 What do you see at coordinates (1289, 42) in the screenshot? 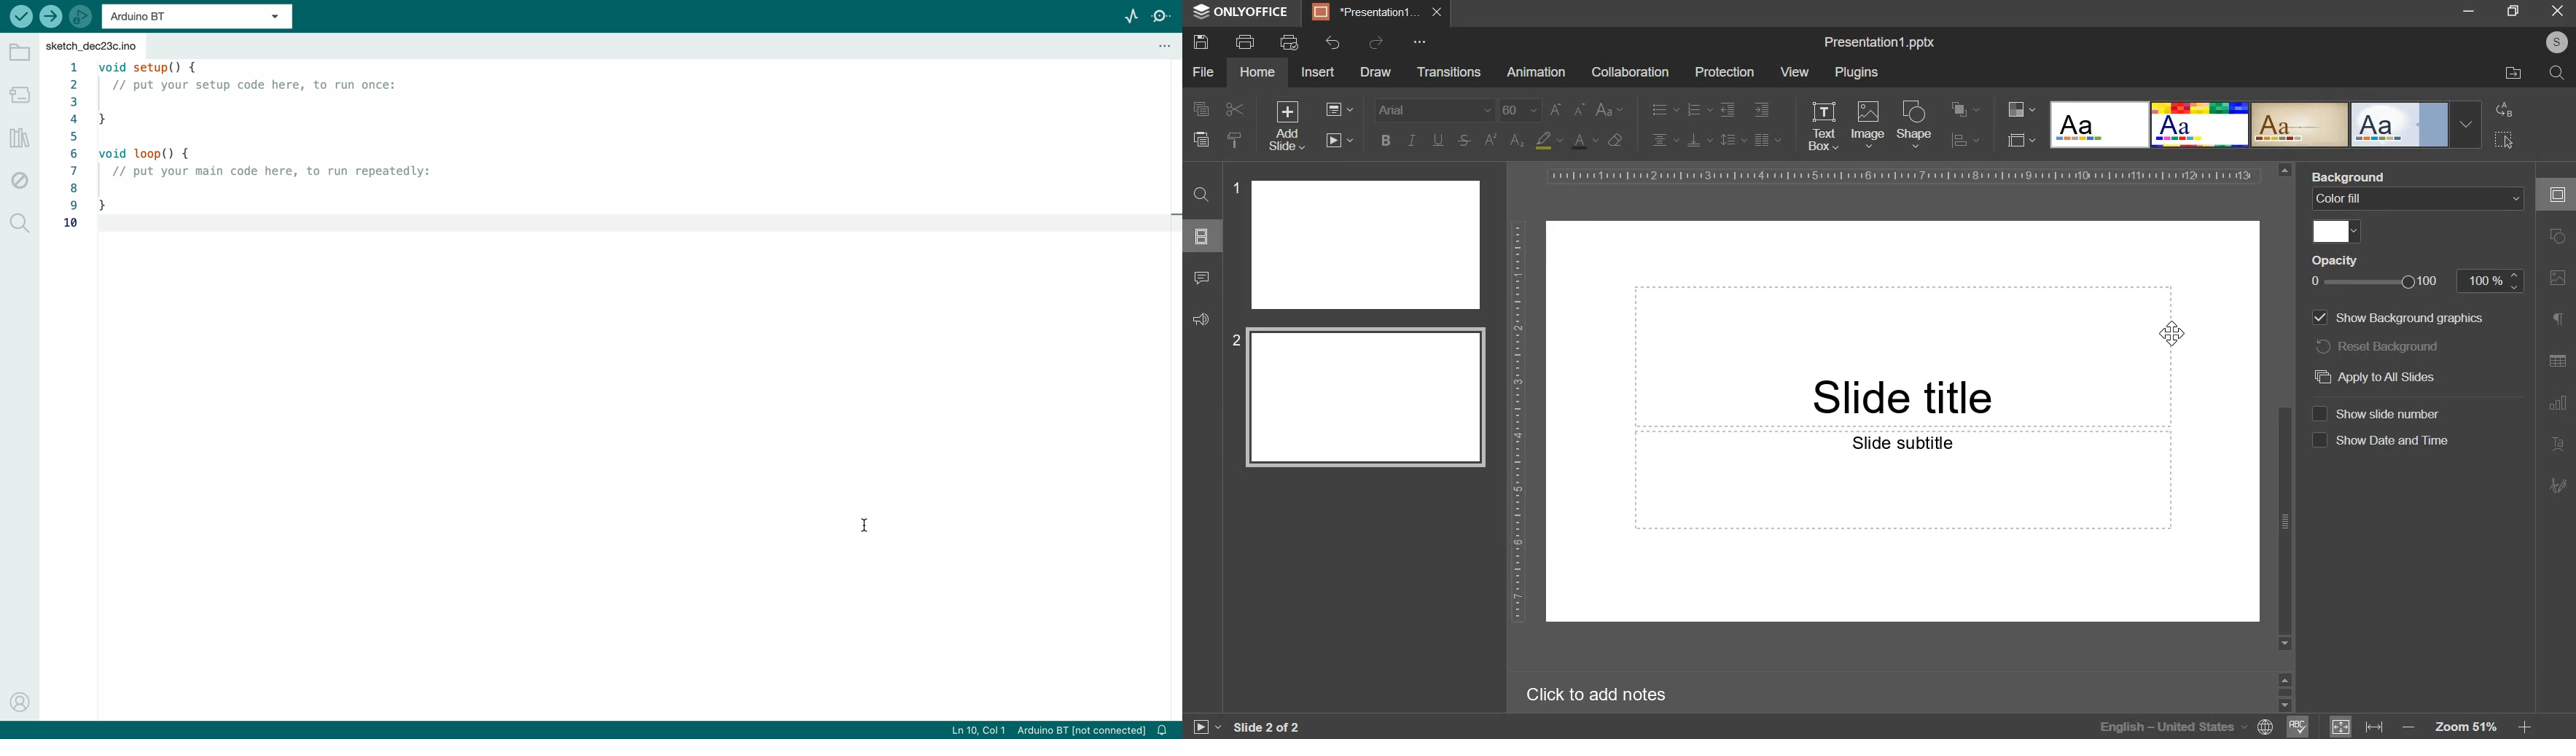
I see `print preview` at bounding box center [1289, 42].